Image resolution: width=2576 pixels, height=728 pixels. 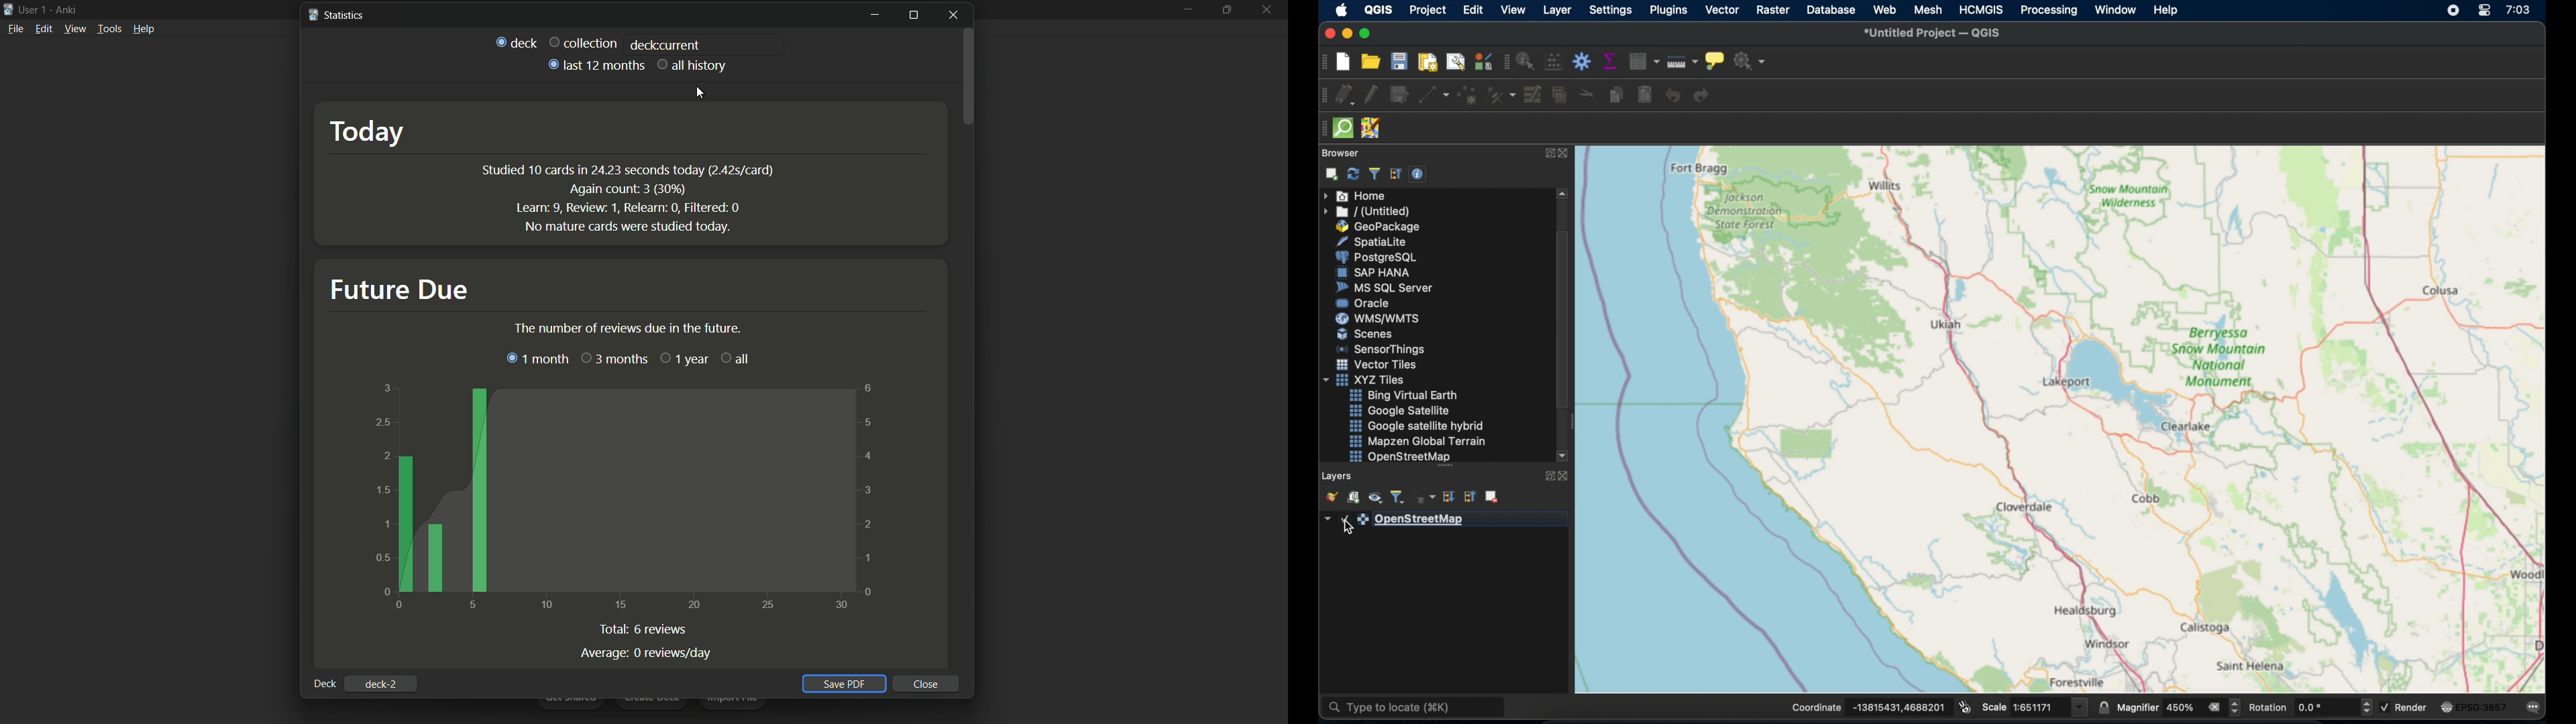 I want to click on Edit, so click(x=44, y=31).